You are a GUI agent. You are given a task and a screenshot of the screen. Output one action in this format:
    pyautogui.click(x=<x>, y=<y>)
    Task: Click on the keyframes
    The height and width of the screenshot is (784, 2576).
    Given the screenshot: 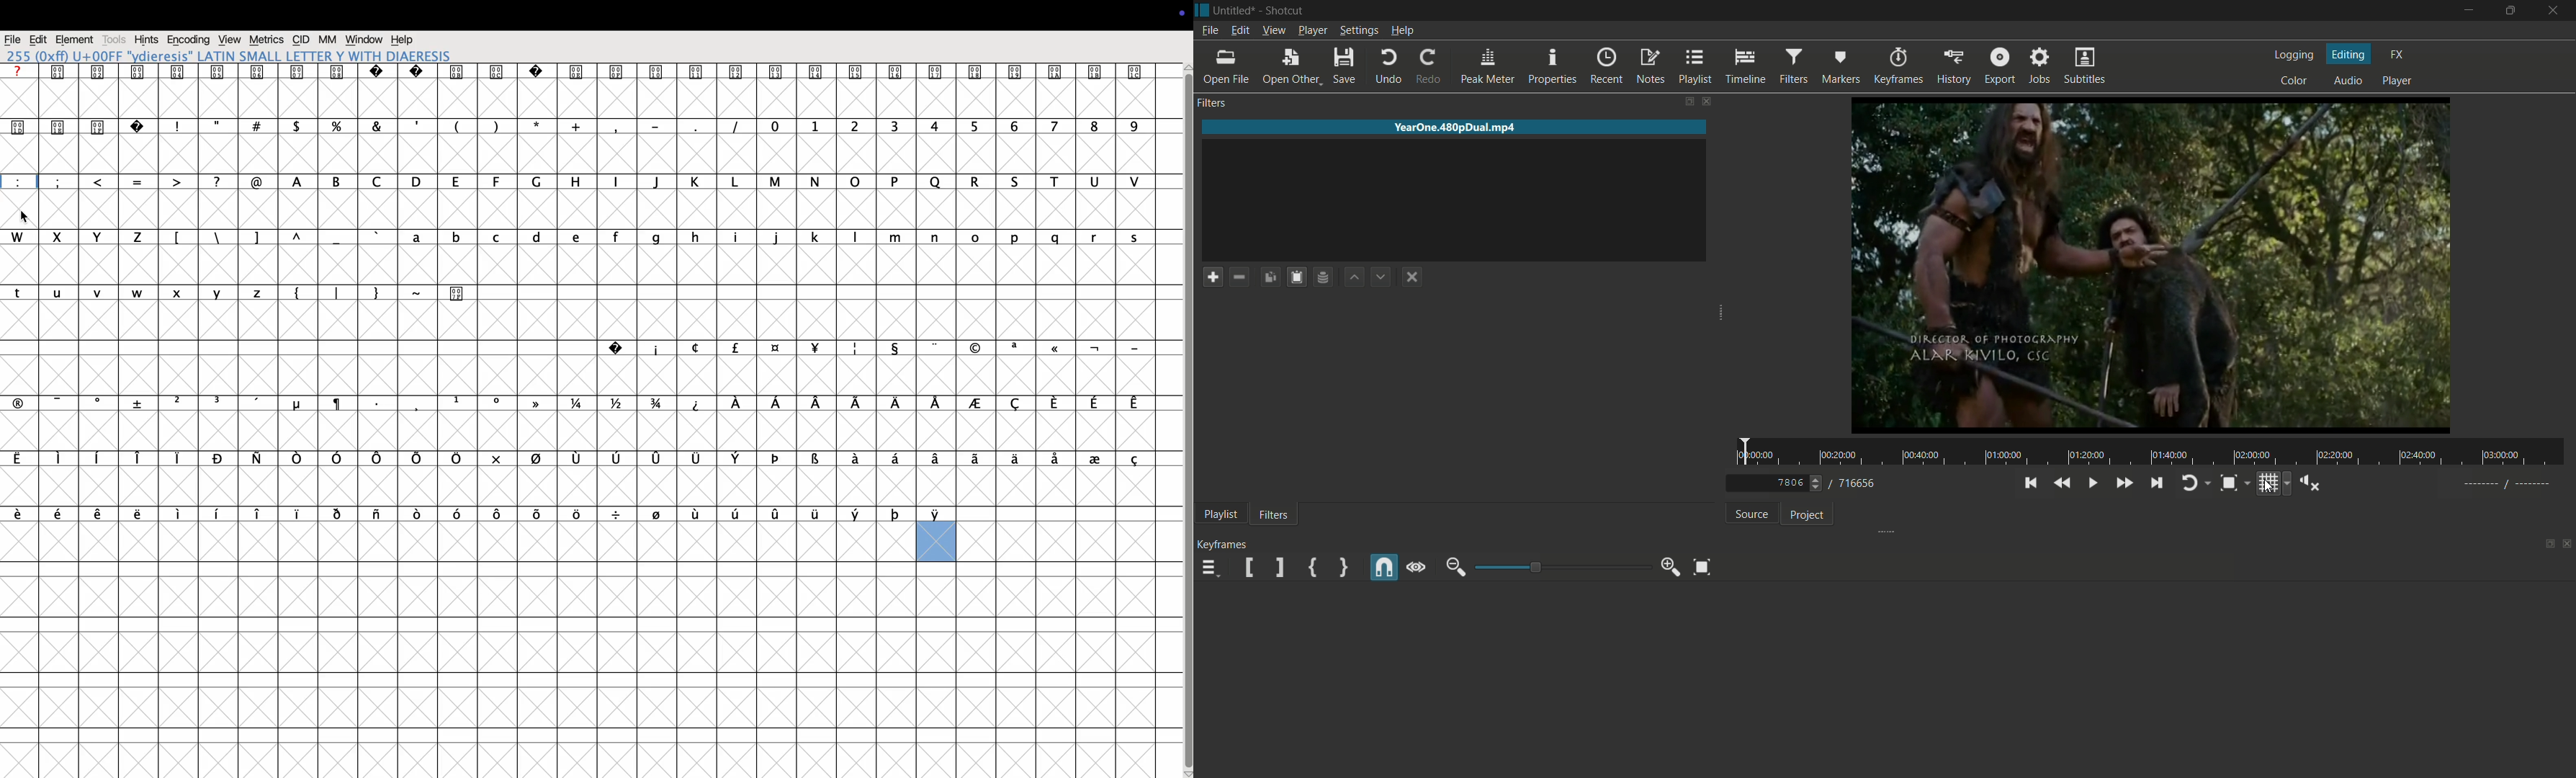 What is the action you would take?
    pyautogui.click(x=1224, y=545)
    